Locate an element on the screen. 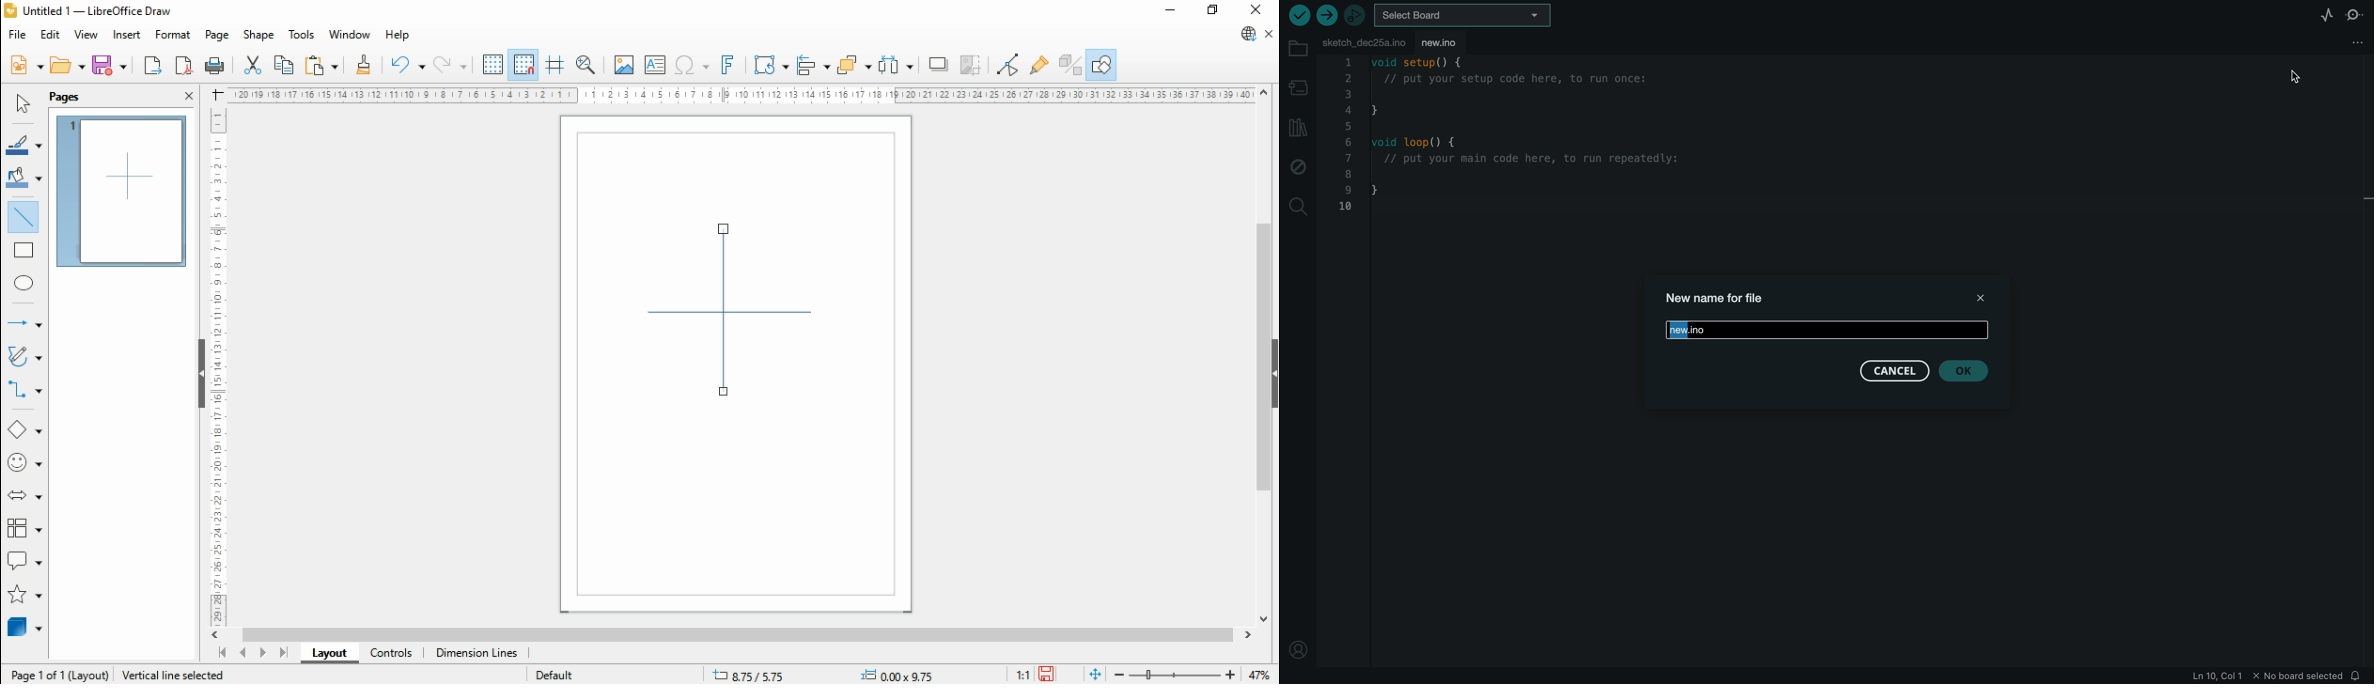 The width and height of the screenshot is (2380, 700). insert fontwork text is located at coordinates (729, 66).